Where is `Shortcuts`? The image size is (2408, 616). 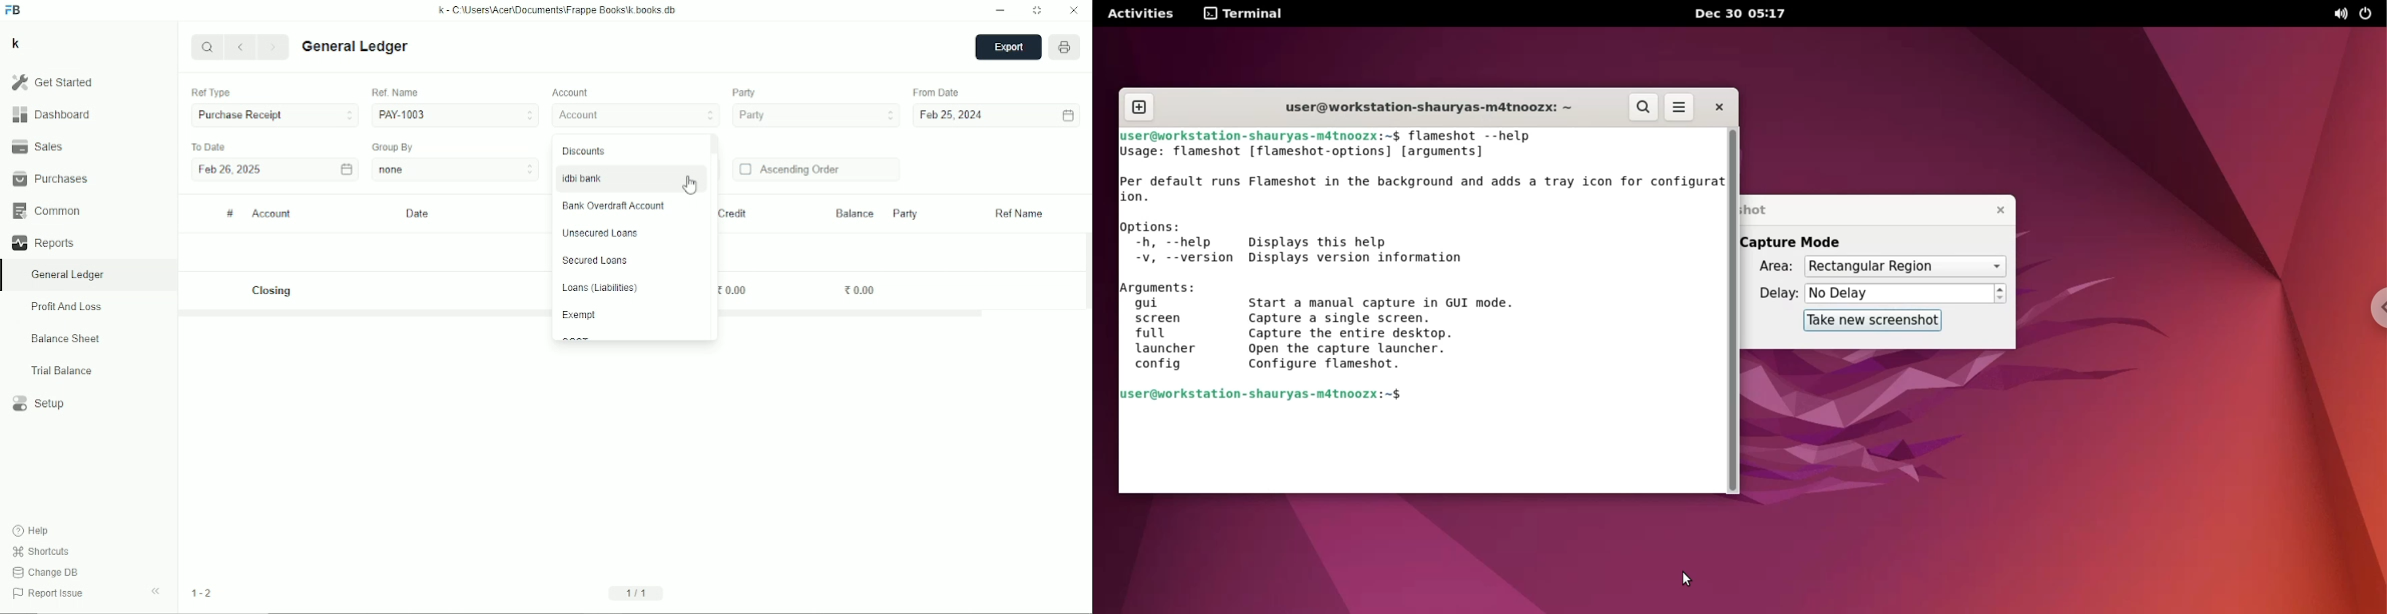 Shortcuts is located at coordinates (42, 552).